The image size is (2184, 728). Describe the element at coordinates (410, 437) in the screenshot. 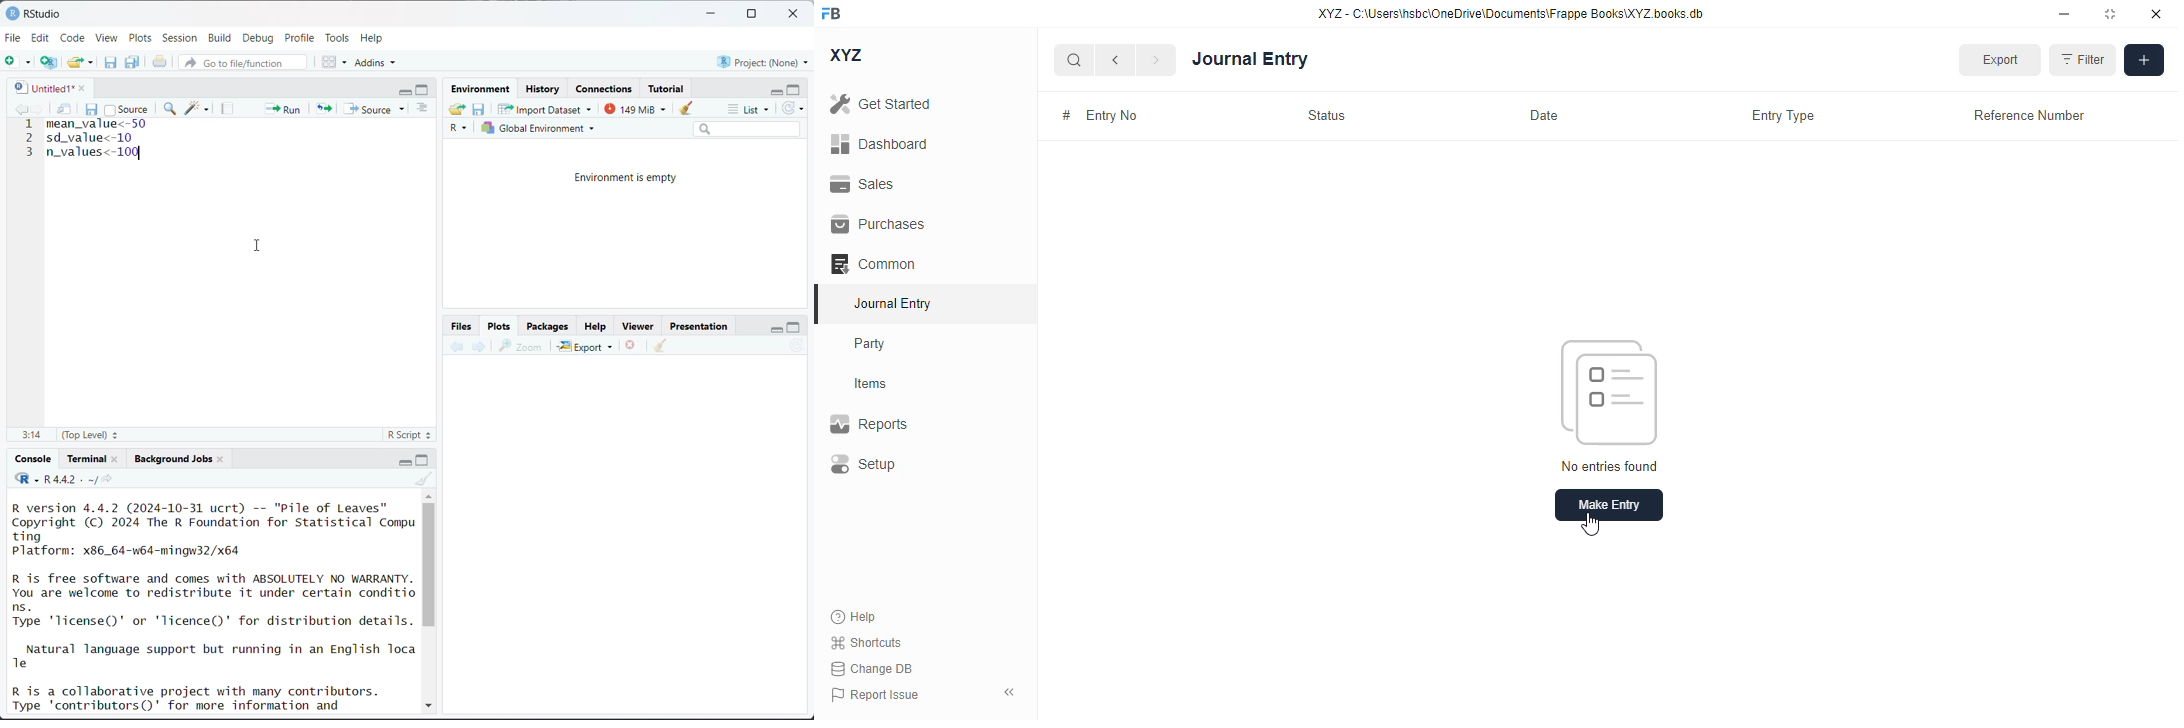

I see `R script` at that location.